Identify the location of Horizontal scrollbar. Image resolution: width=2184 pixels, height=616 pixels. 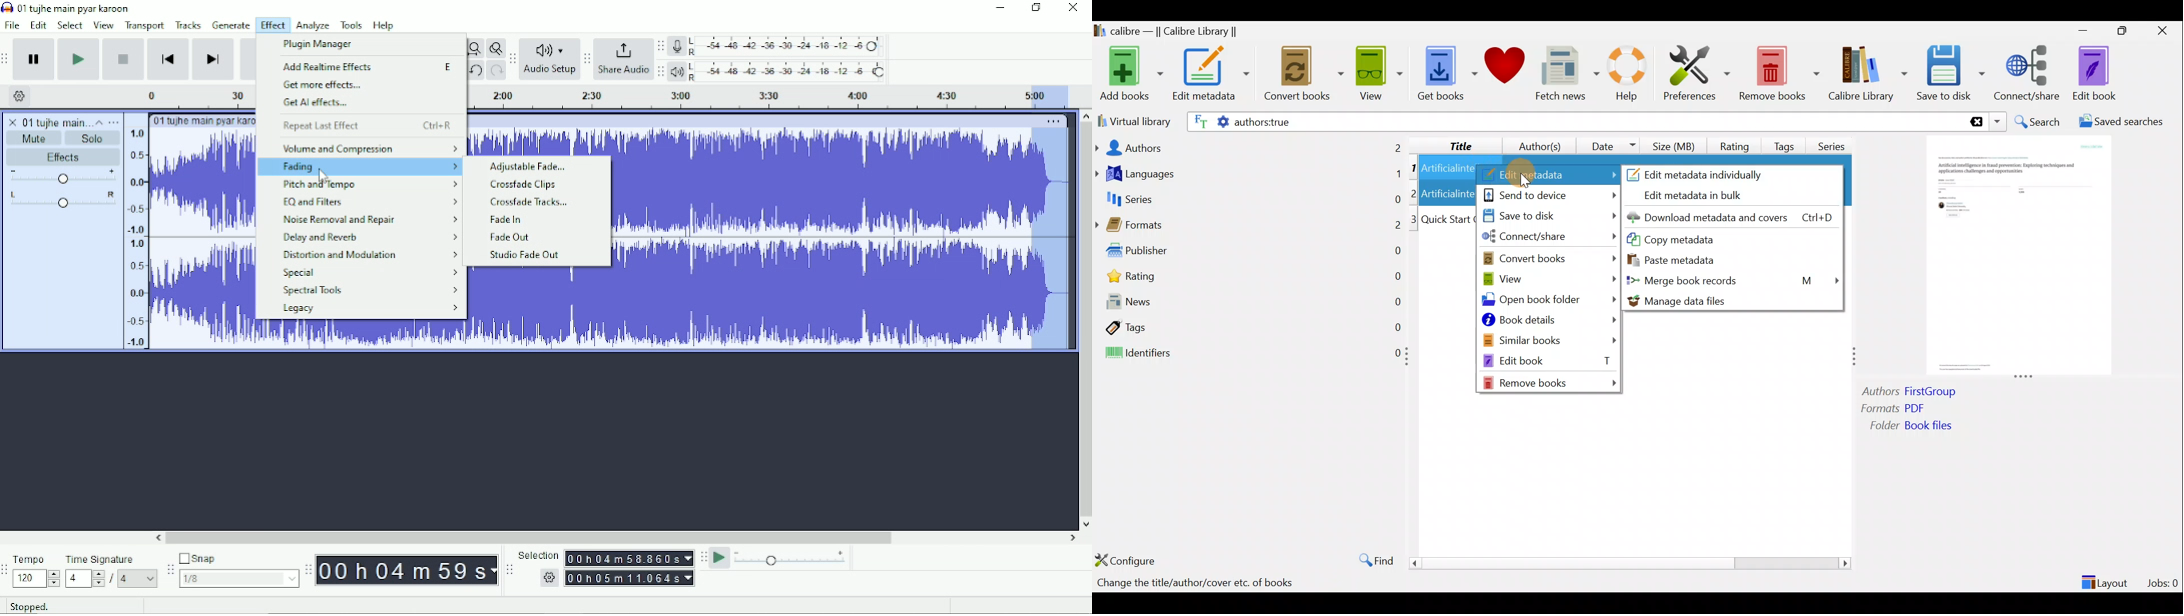
(616, 538).